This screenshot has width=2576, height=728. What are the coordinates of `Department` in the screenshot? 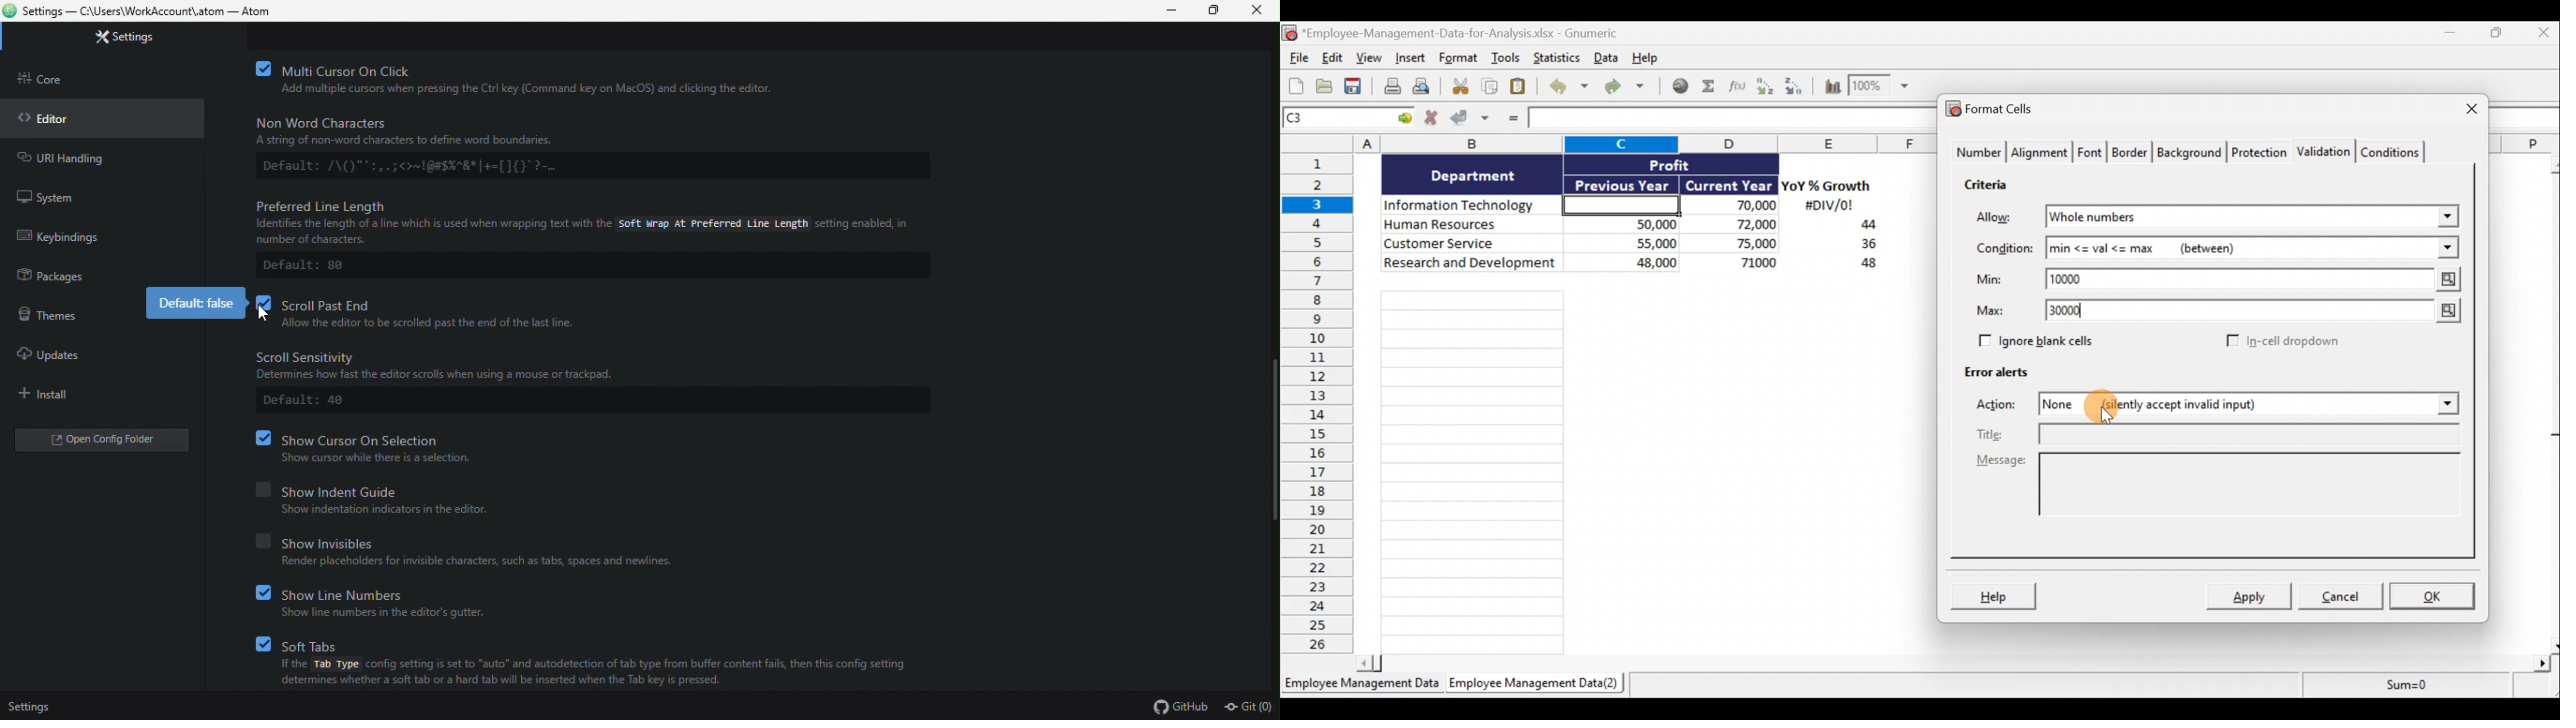 It's located at (1473, 175).